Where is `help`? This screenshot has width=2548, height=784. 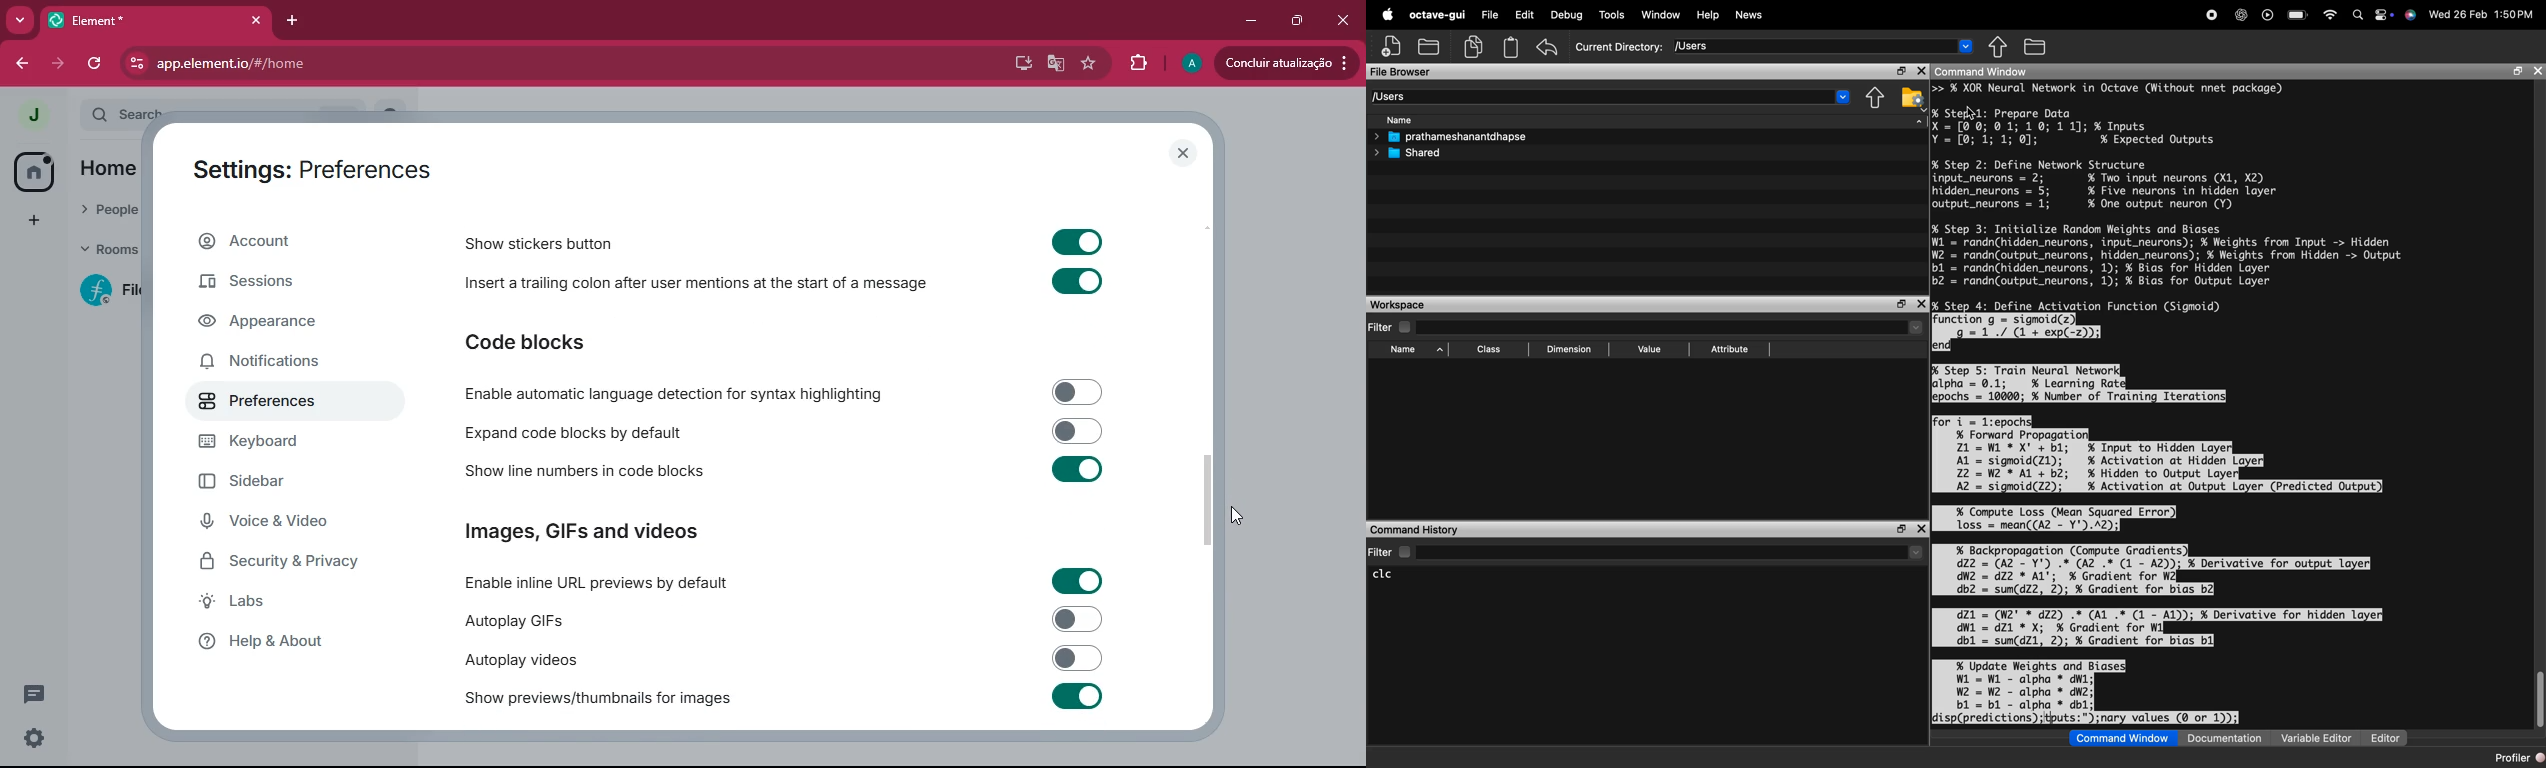
help is located at coordinates (290, 647).